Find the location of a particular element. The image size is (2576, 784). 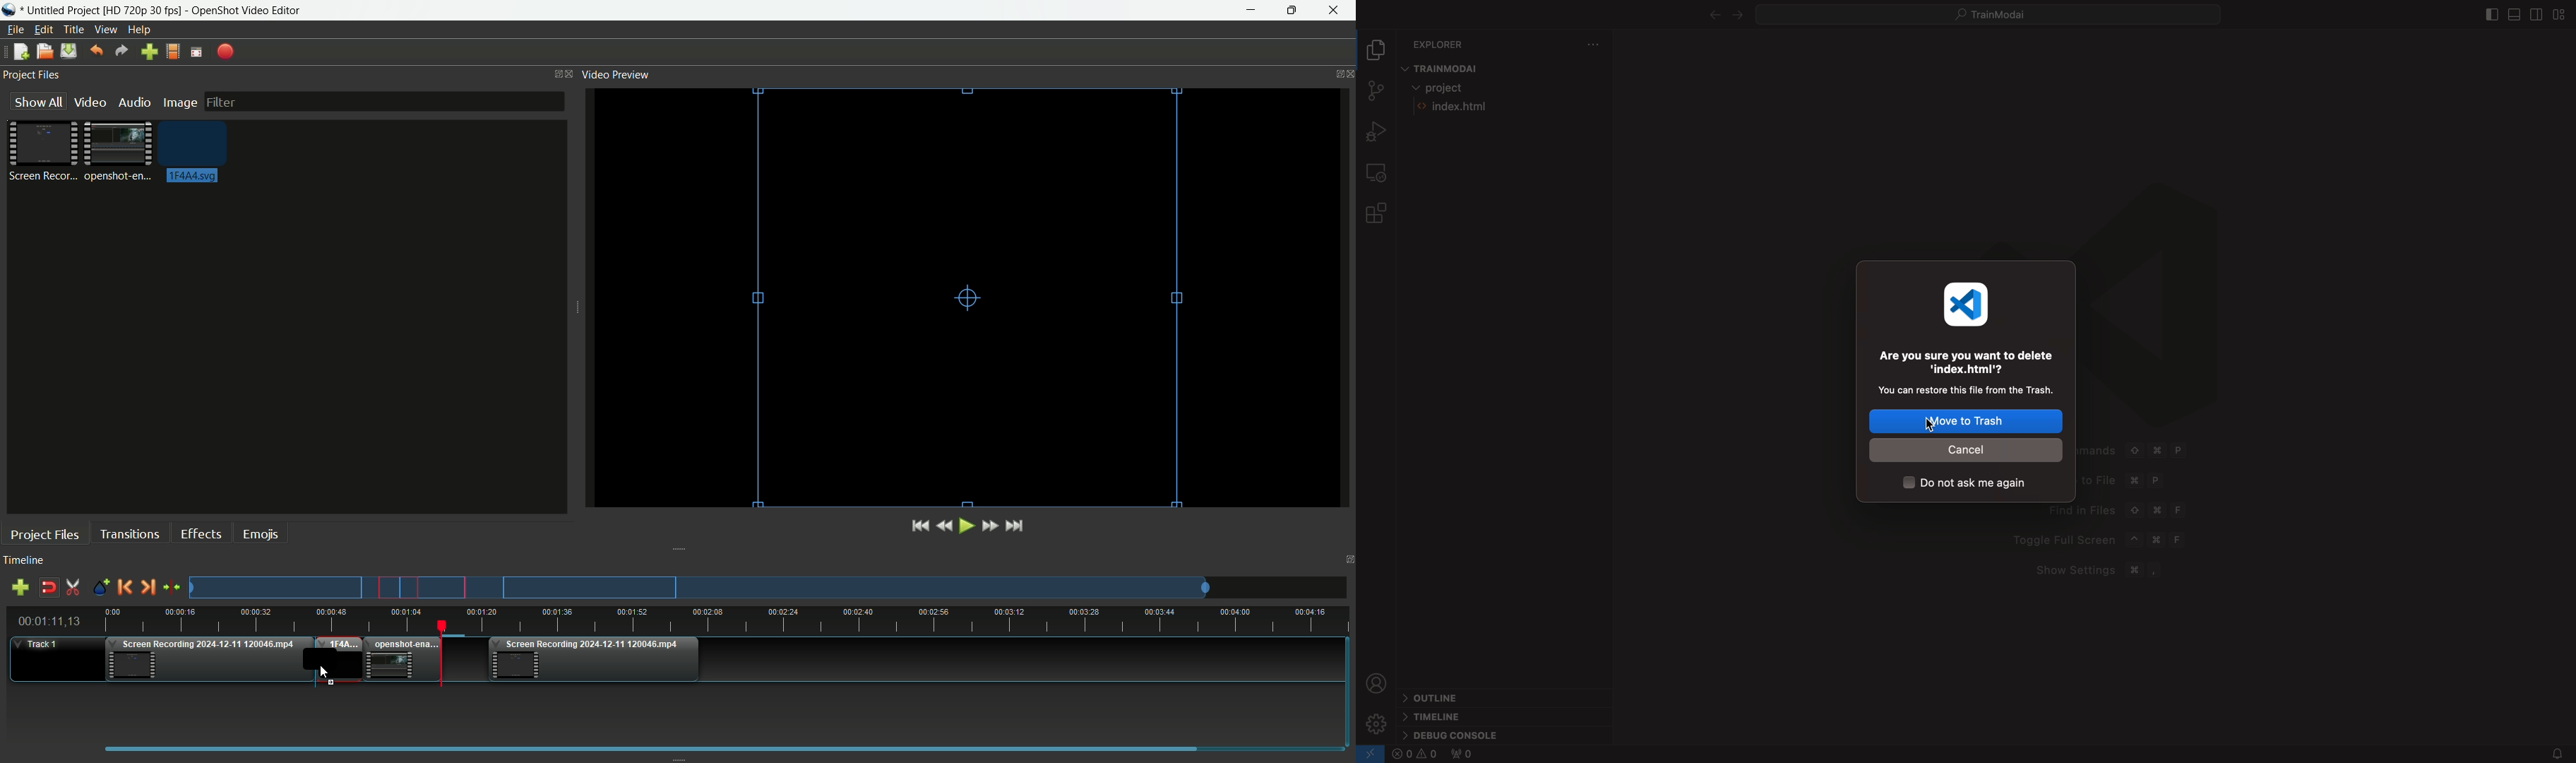

arrows is located at coordinates (1711, 16).